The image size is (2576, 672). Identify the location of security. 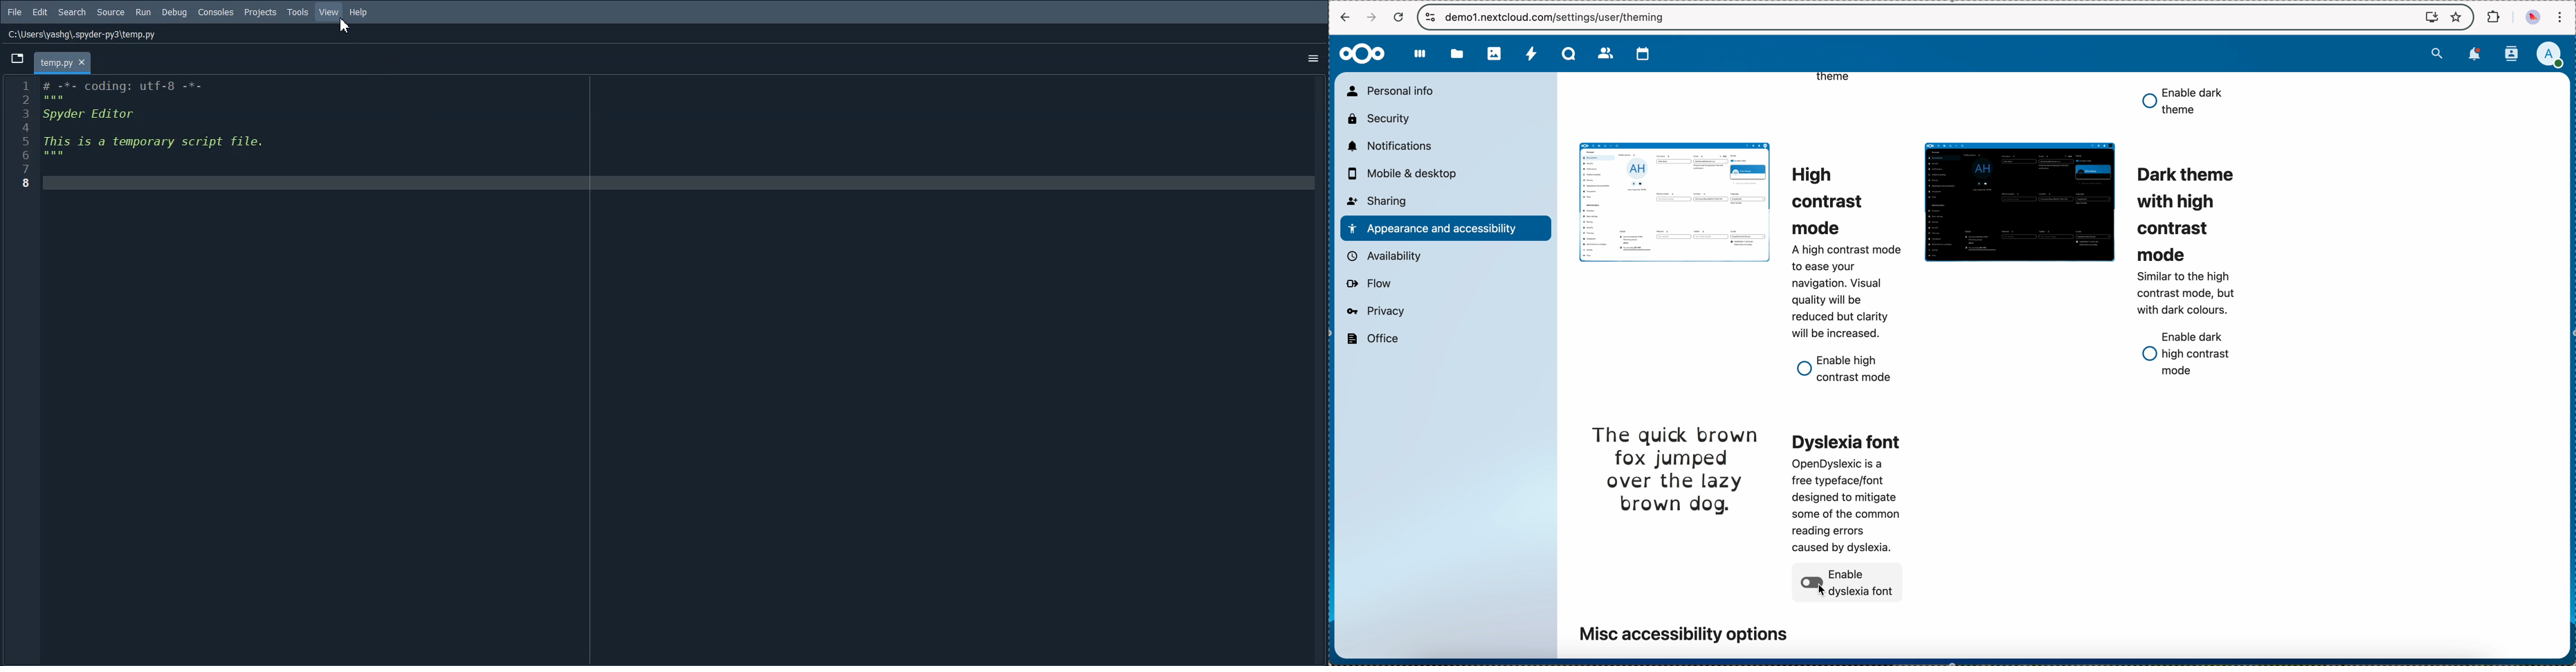
(1380, 119).